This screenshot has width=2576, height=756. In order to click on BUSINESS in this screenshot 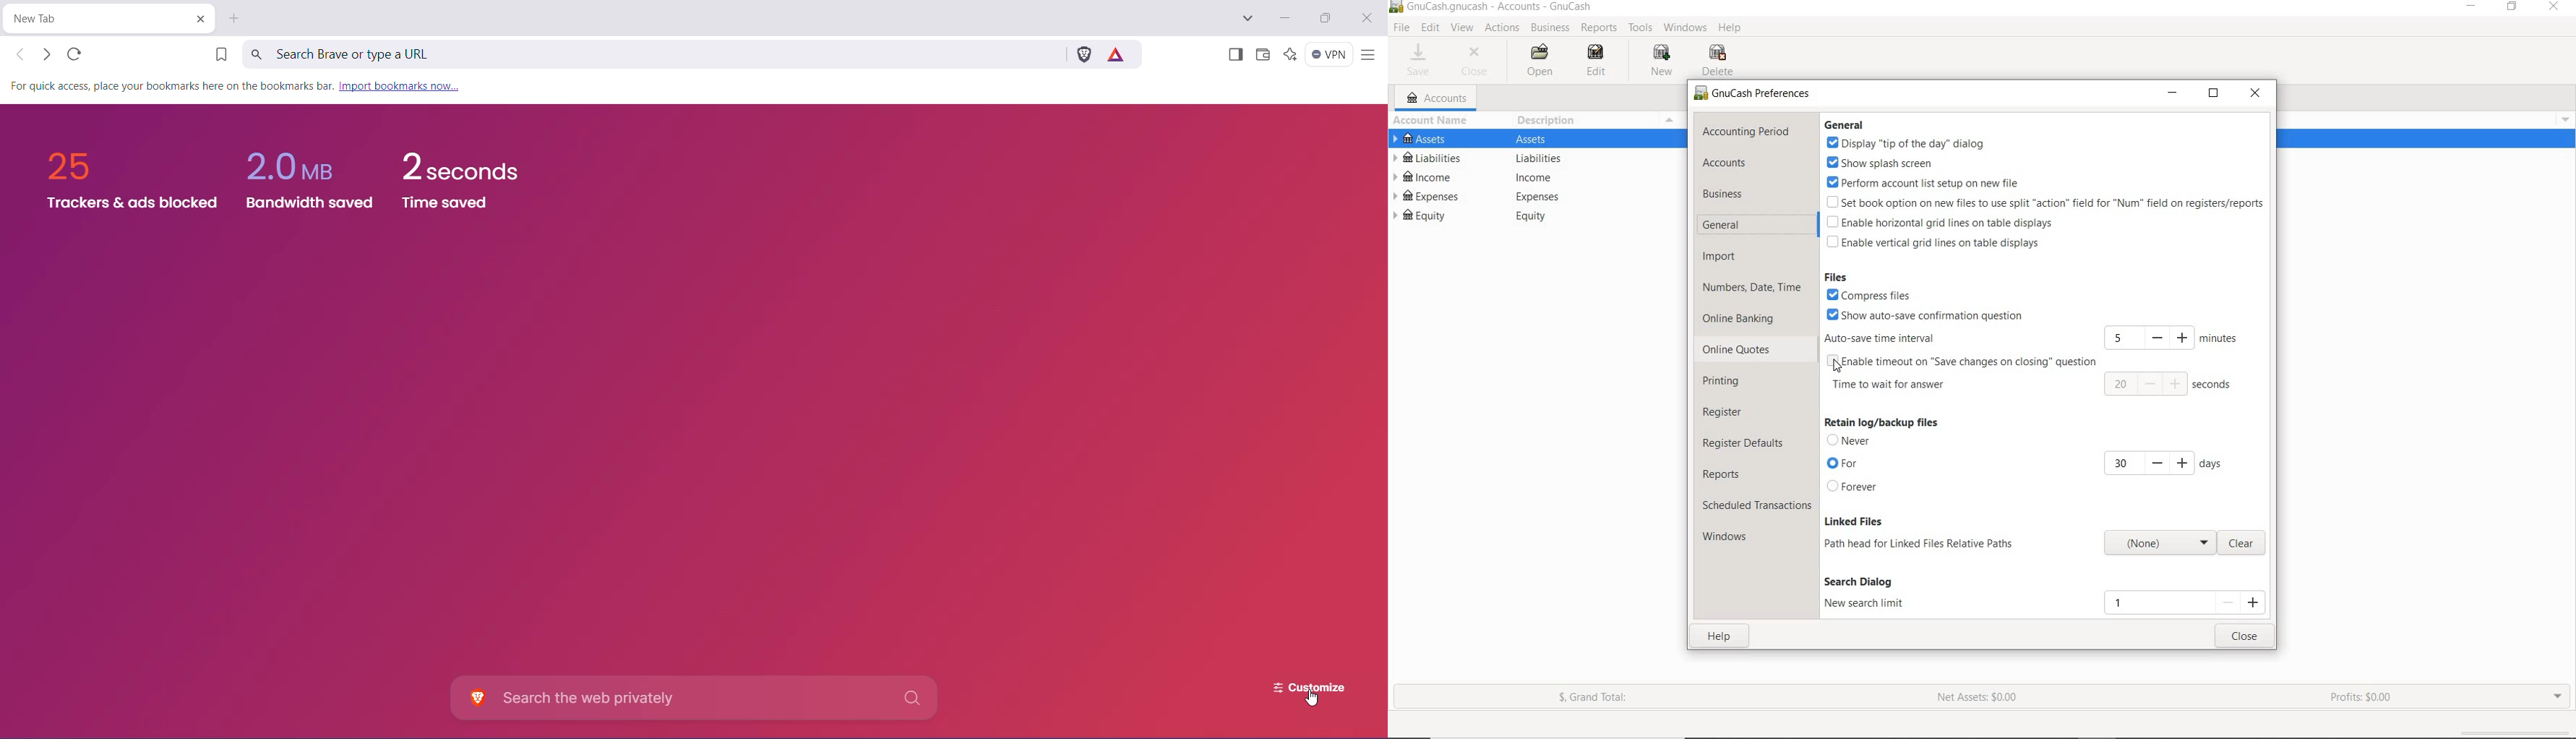, I will do `click(1548, 28)`.